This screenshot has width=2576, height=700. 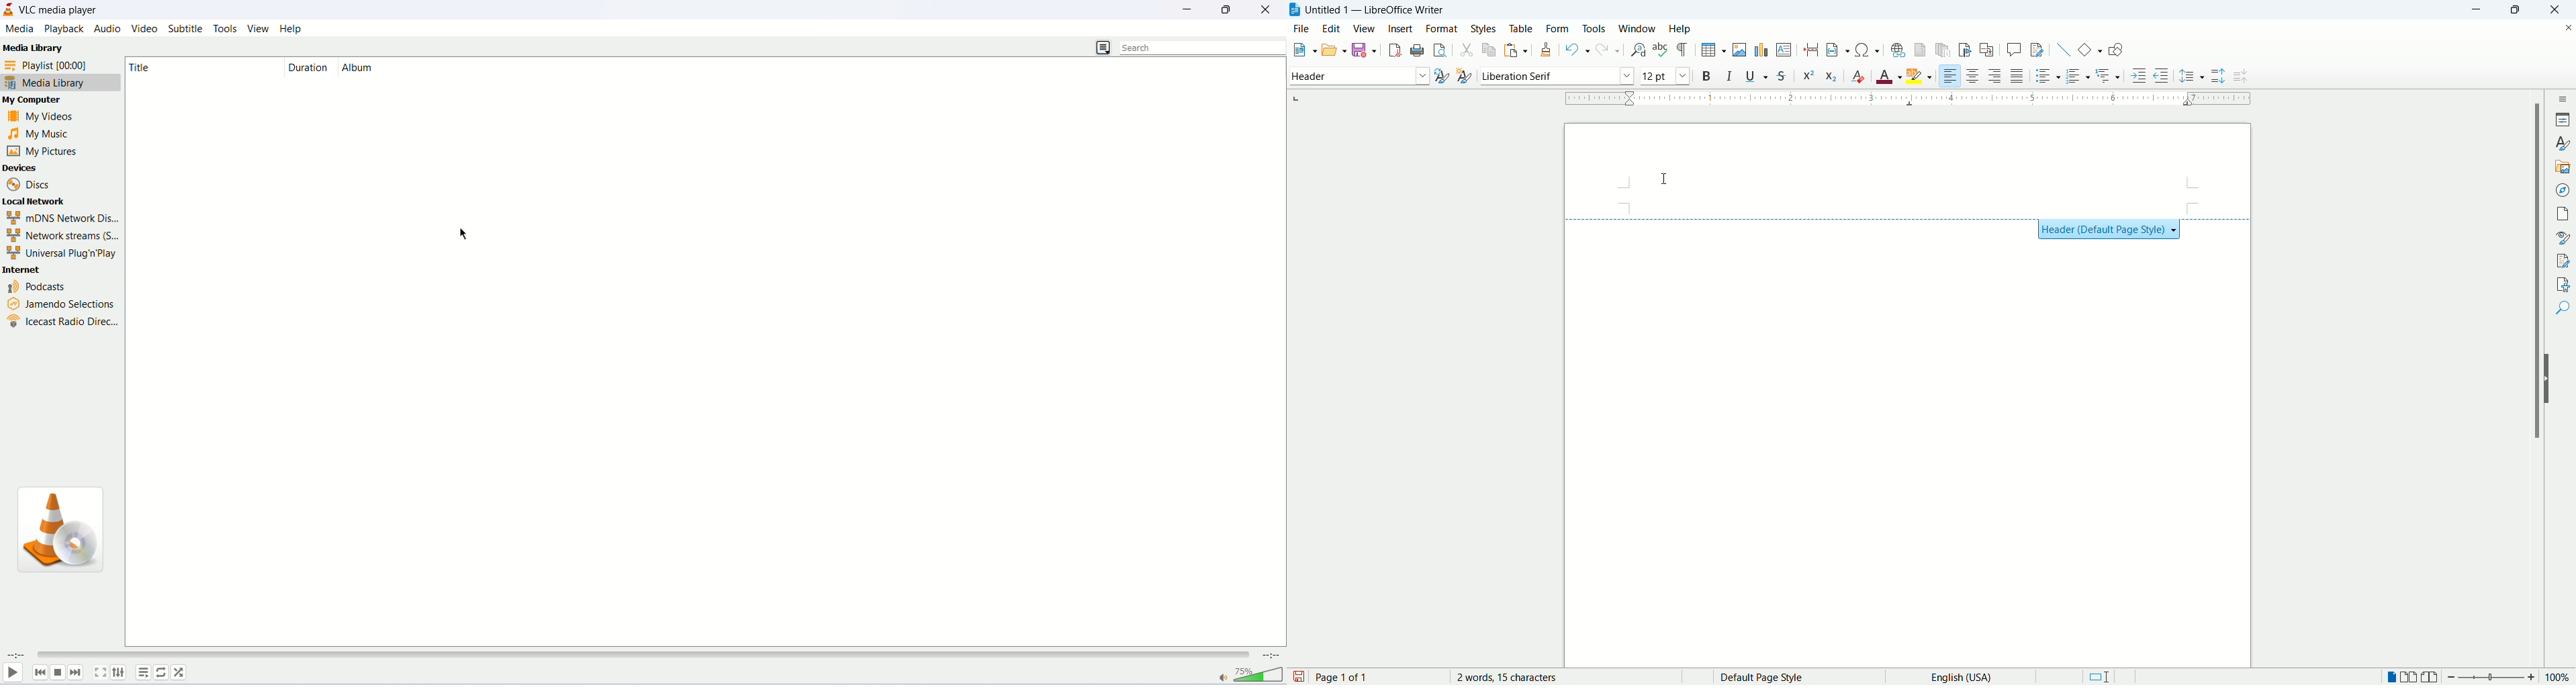 What do you see at coordinates (1296, 9) in the screenshot?
I see `application icon` at bounding box center [1296, 9].